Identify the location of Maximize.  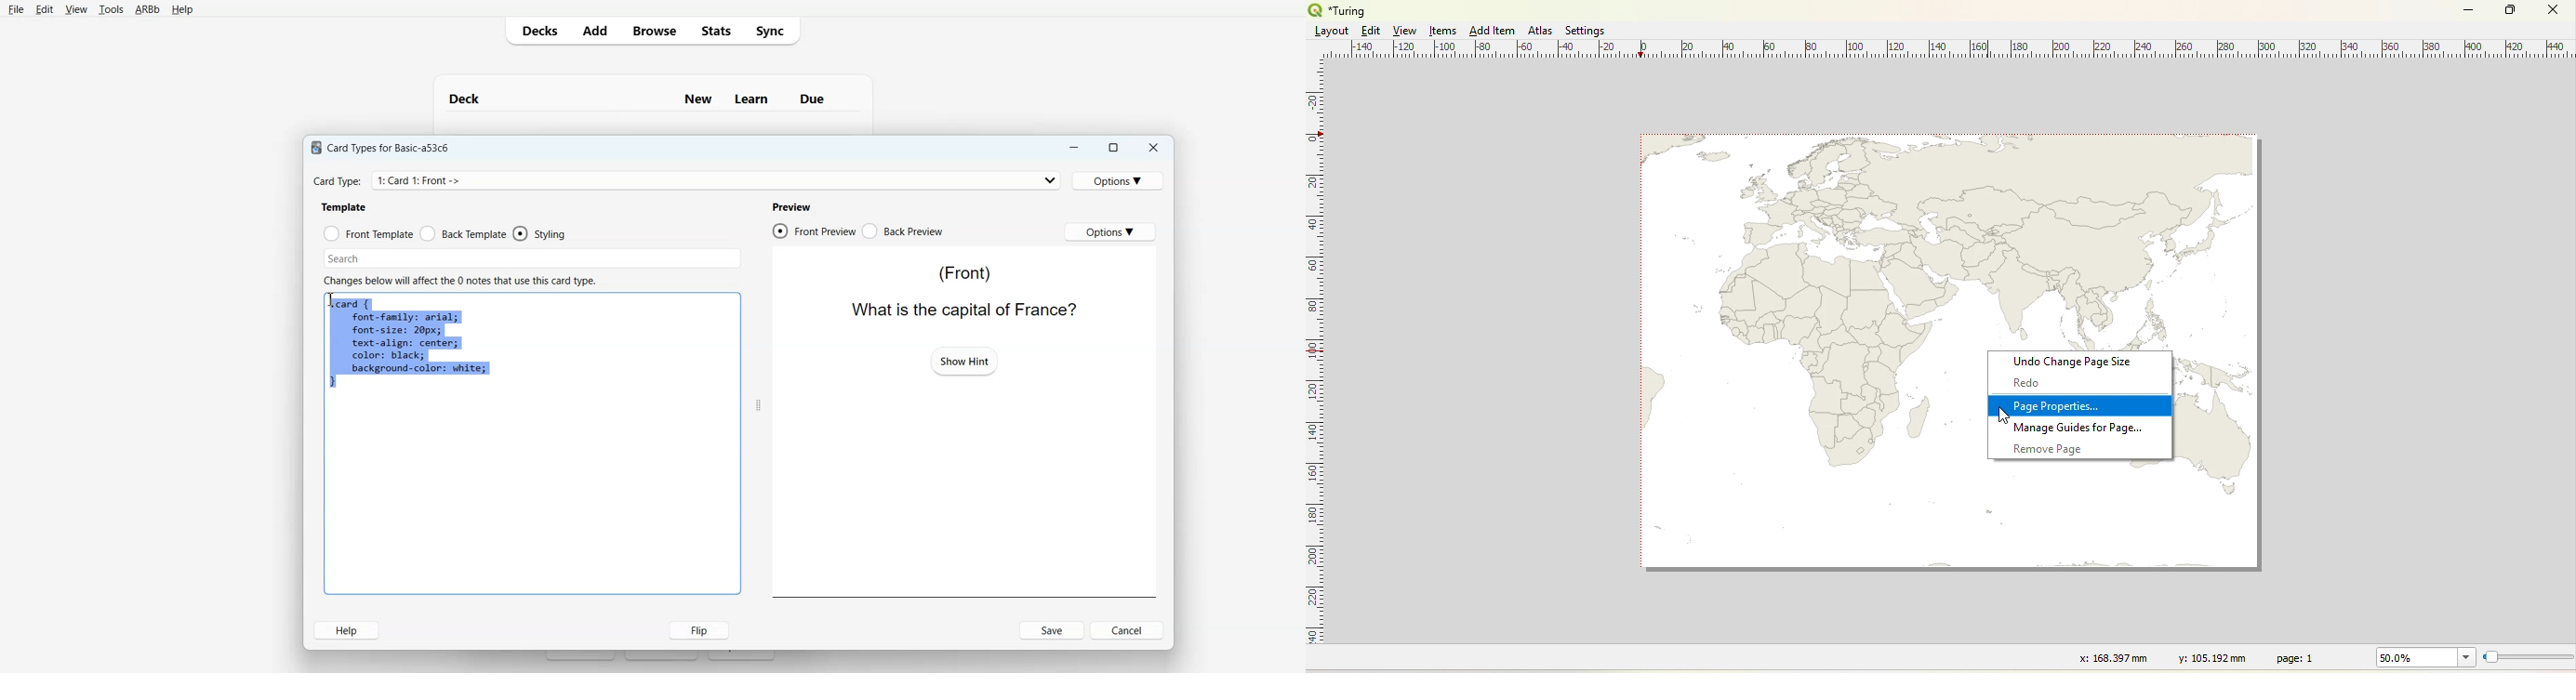
(1112, 148).